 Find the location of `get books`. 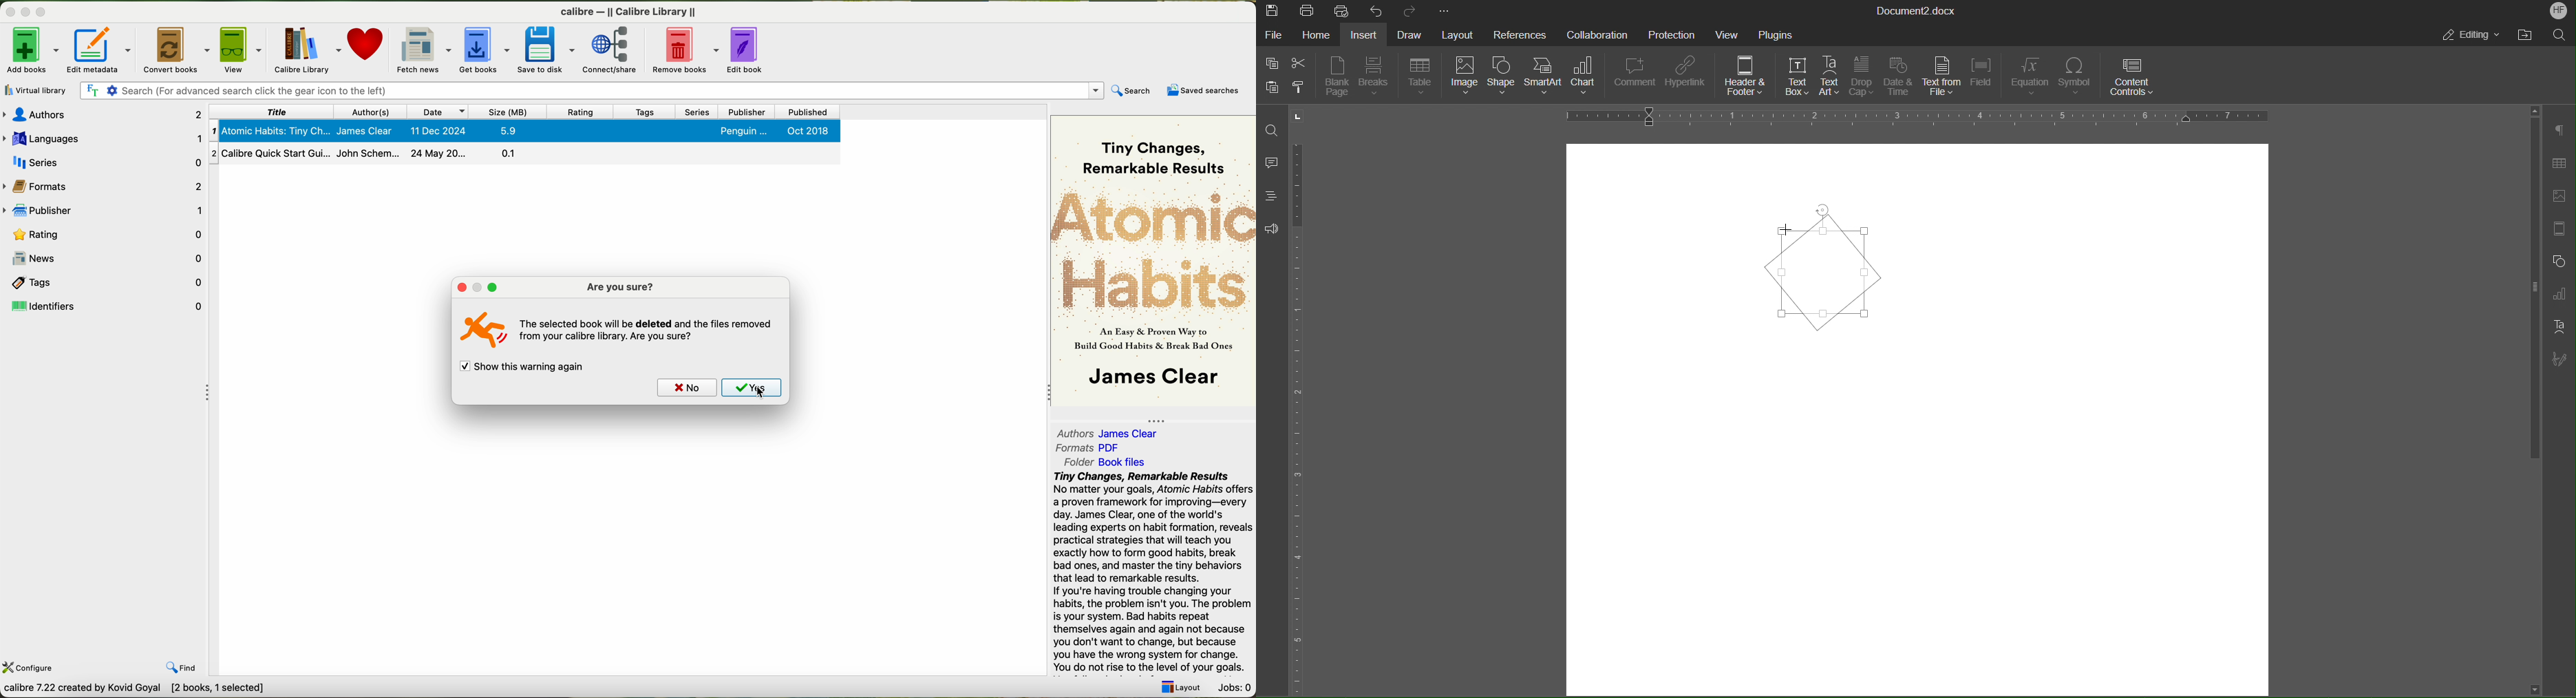

get books is located at coordinates (482, 50).